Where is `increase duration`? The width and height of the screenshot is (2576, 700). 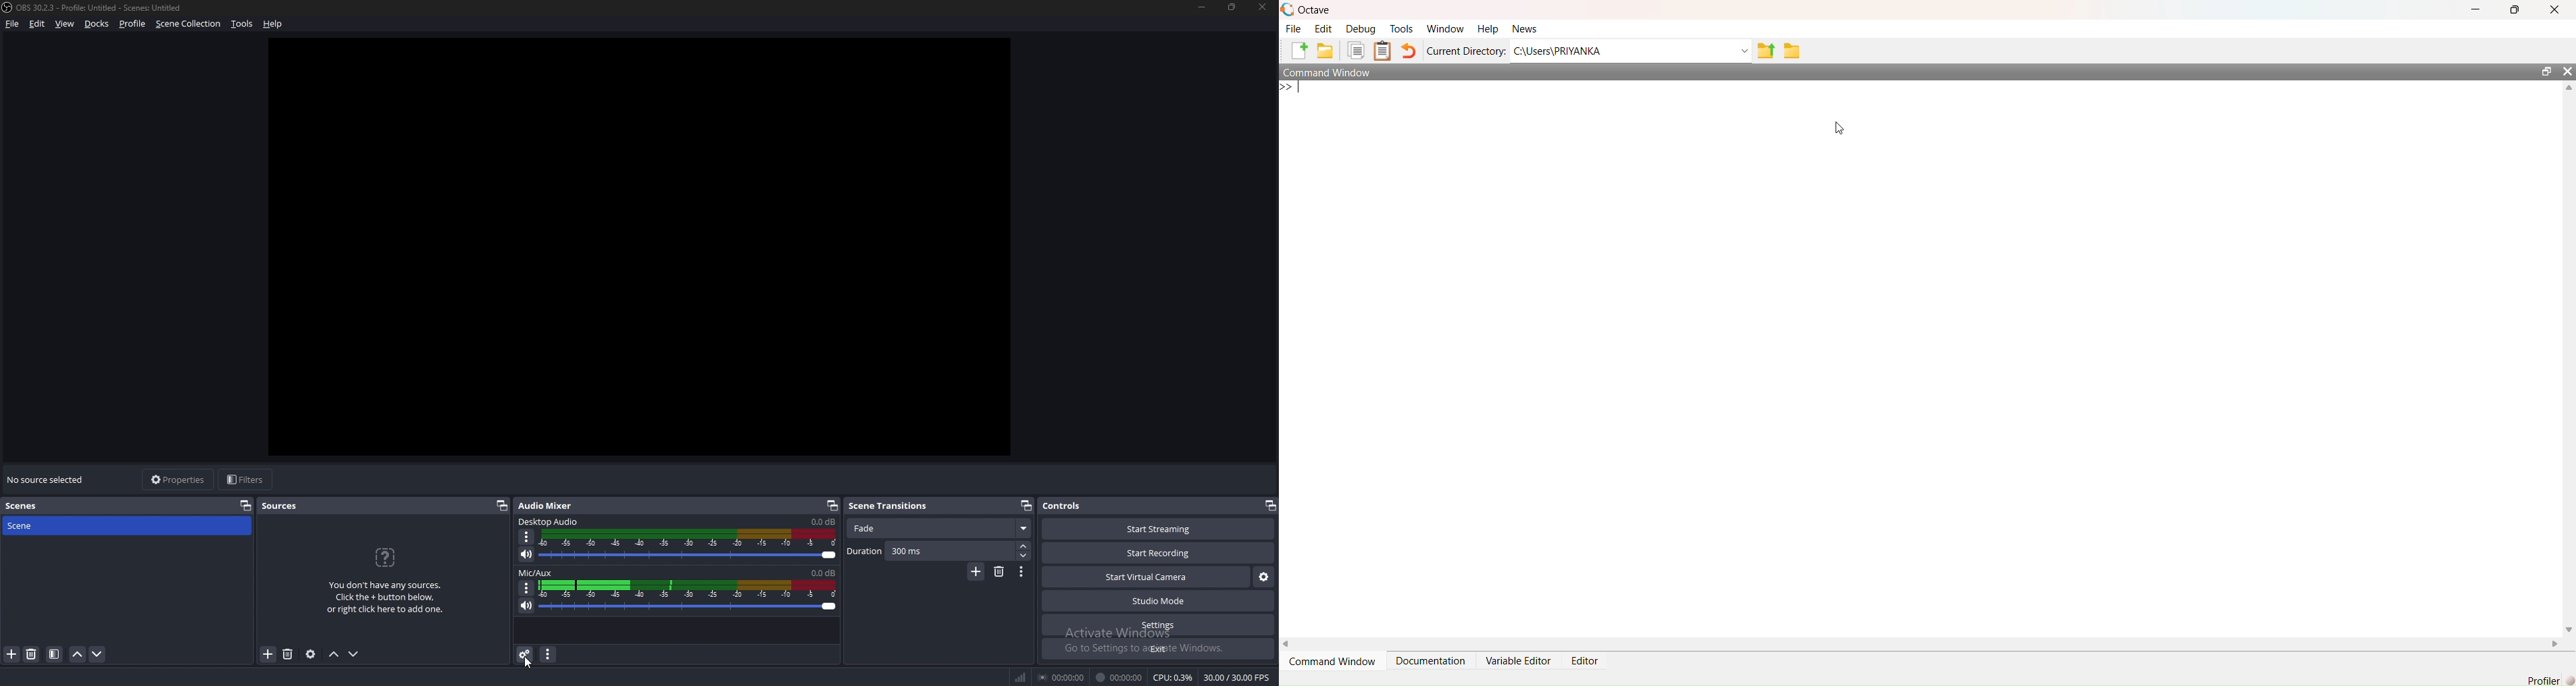 increase duration is located at coordinates (1024, 545).